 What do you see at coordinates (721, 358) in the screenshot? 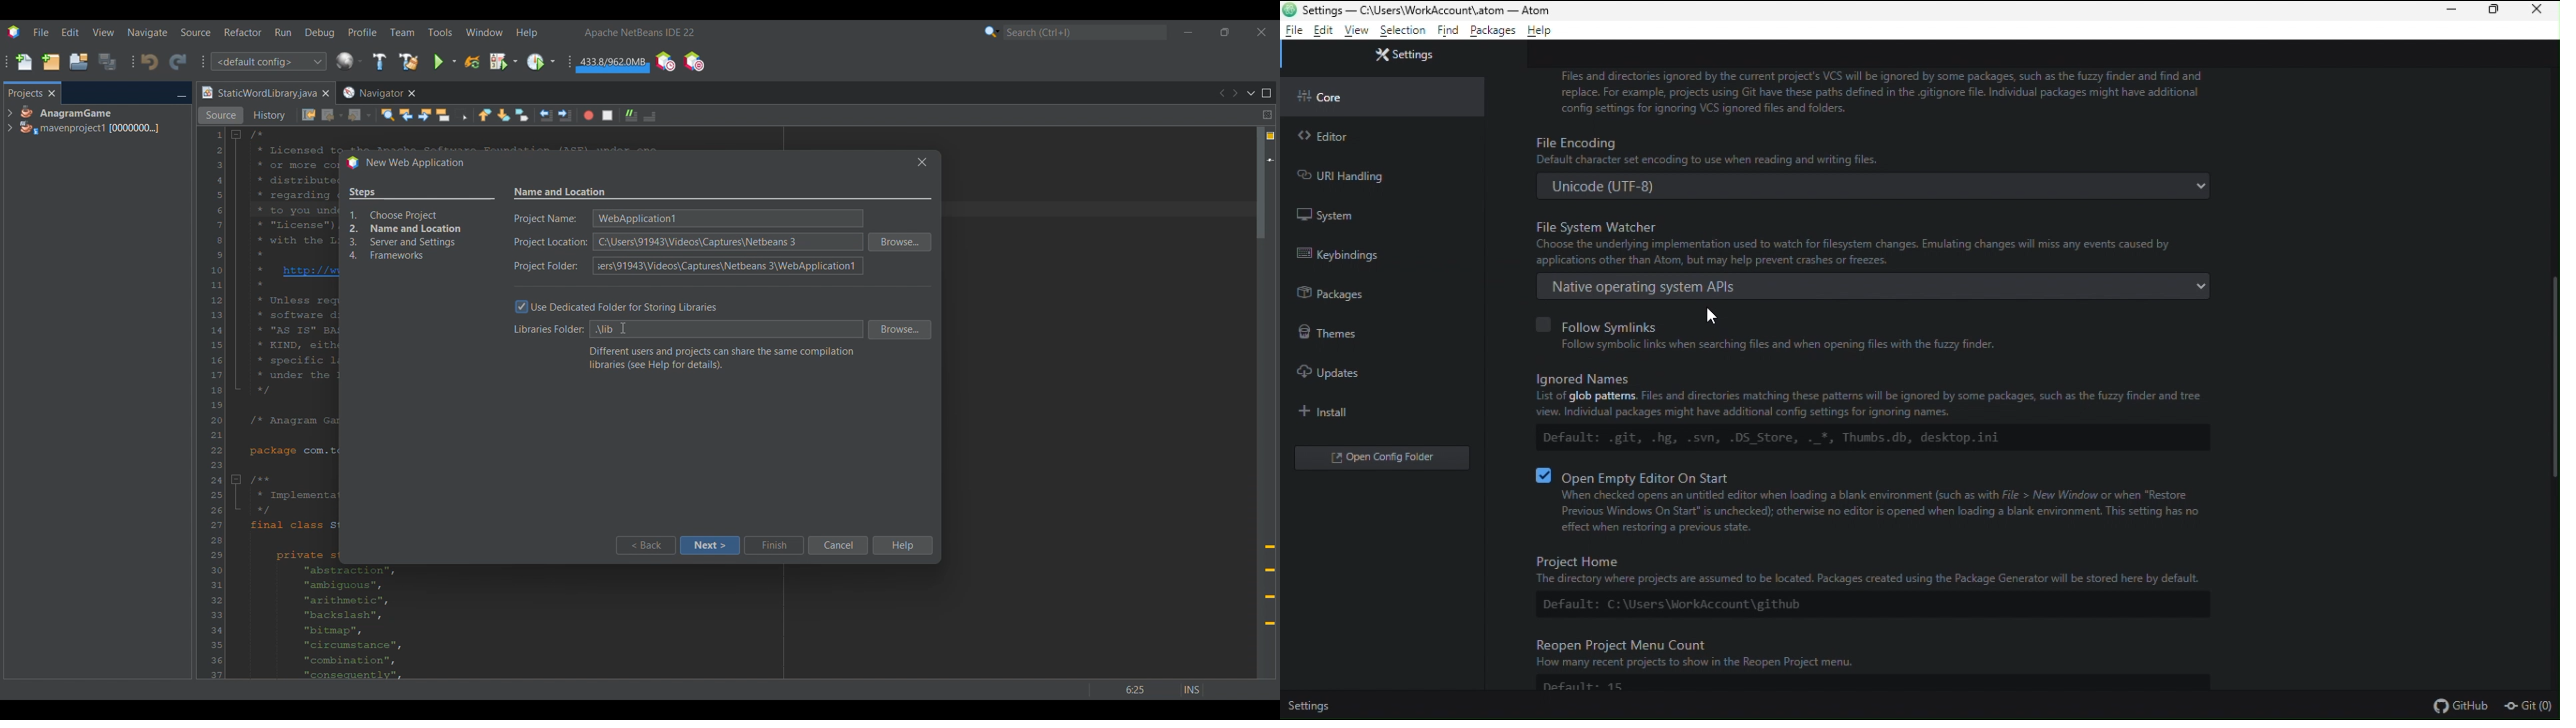
I see `Section description` at bounding box center [721, 358].